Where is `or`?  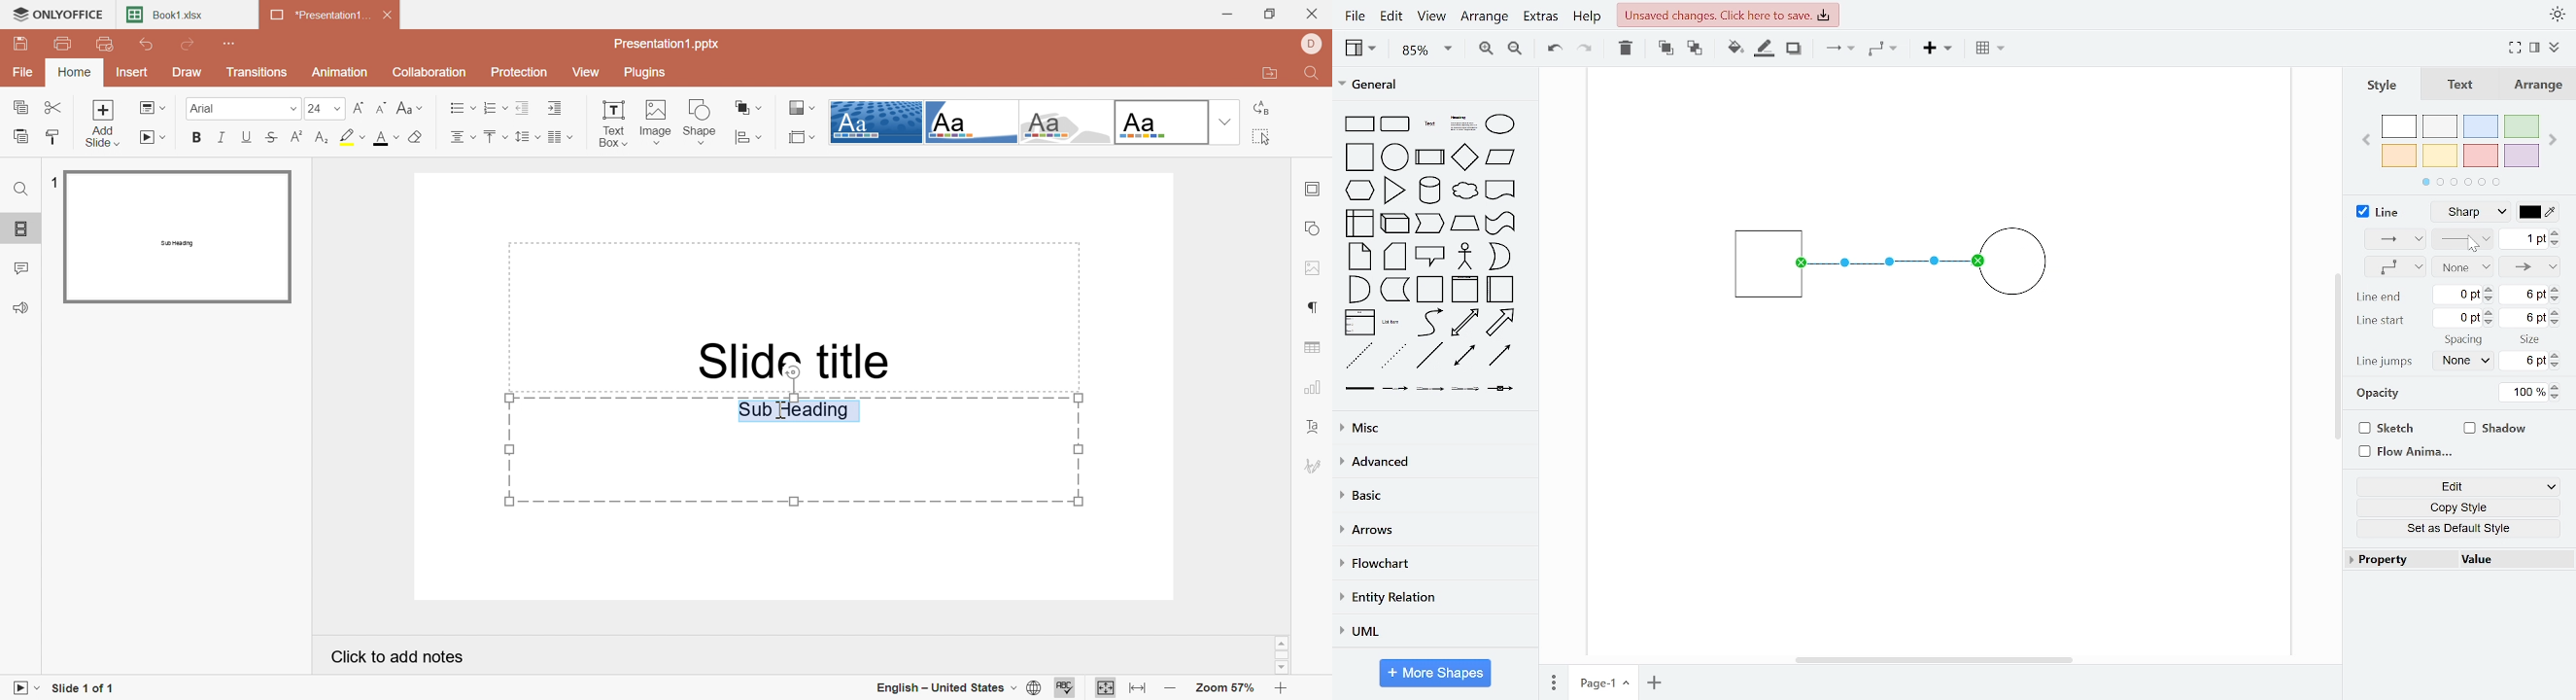
or is located at coordinates (1499, 257).